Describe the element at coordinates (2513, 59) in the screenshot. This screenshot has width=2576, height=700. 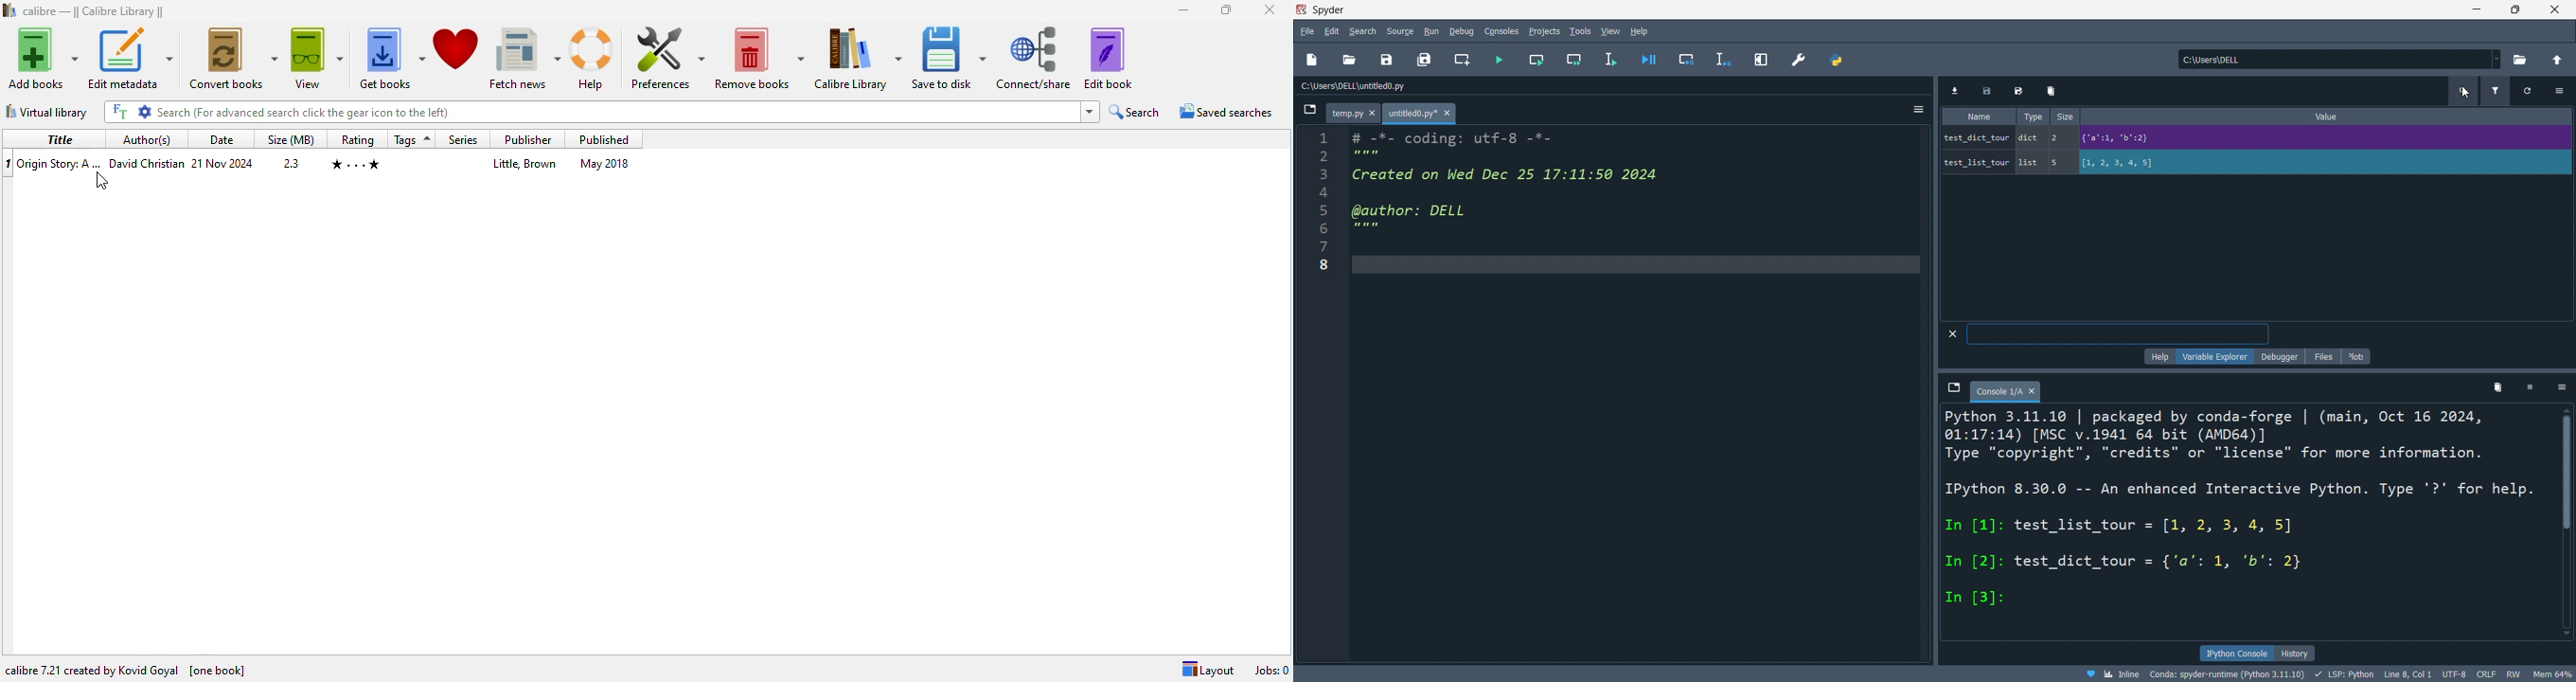
I see `open new directory` at that location.